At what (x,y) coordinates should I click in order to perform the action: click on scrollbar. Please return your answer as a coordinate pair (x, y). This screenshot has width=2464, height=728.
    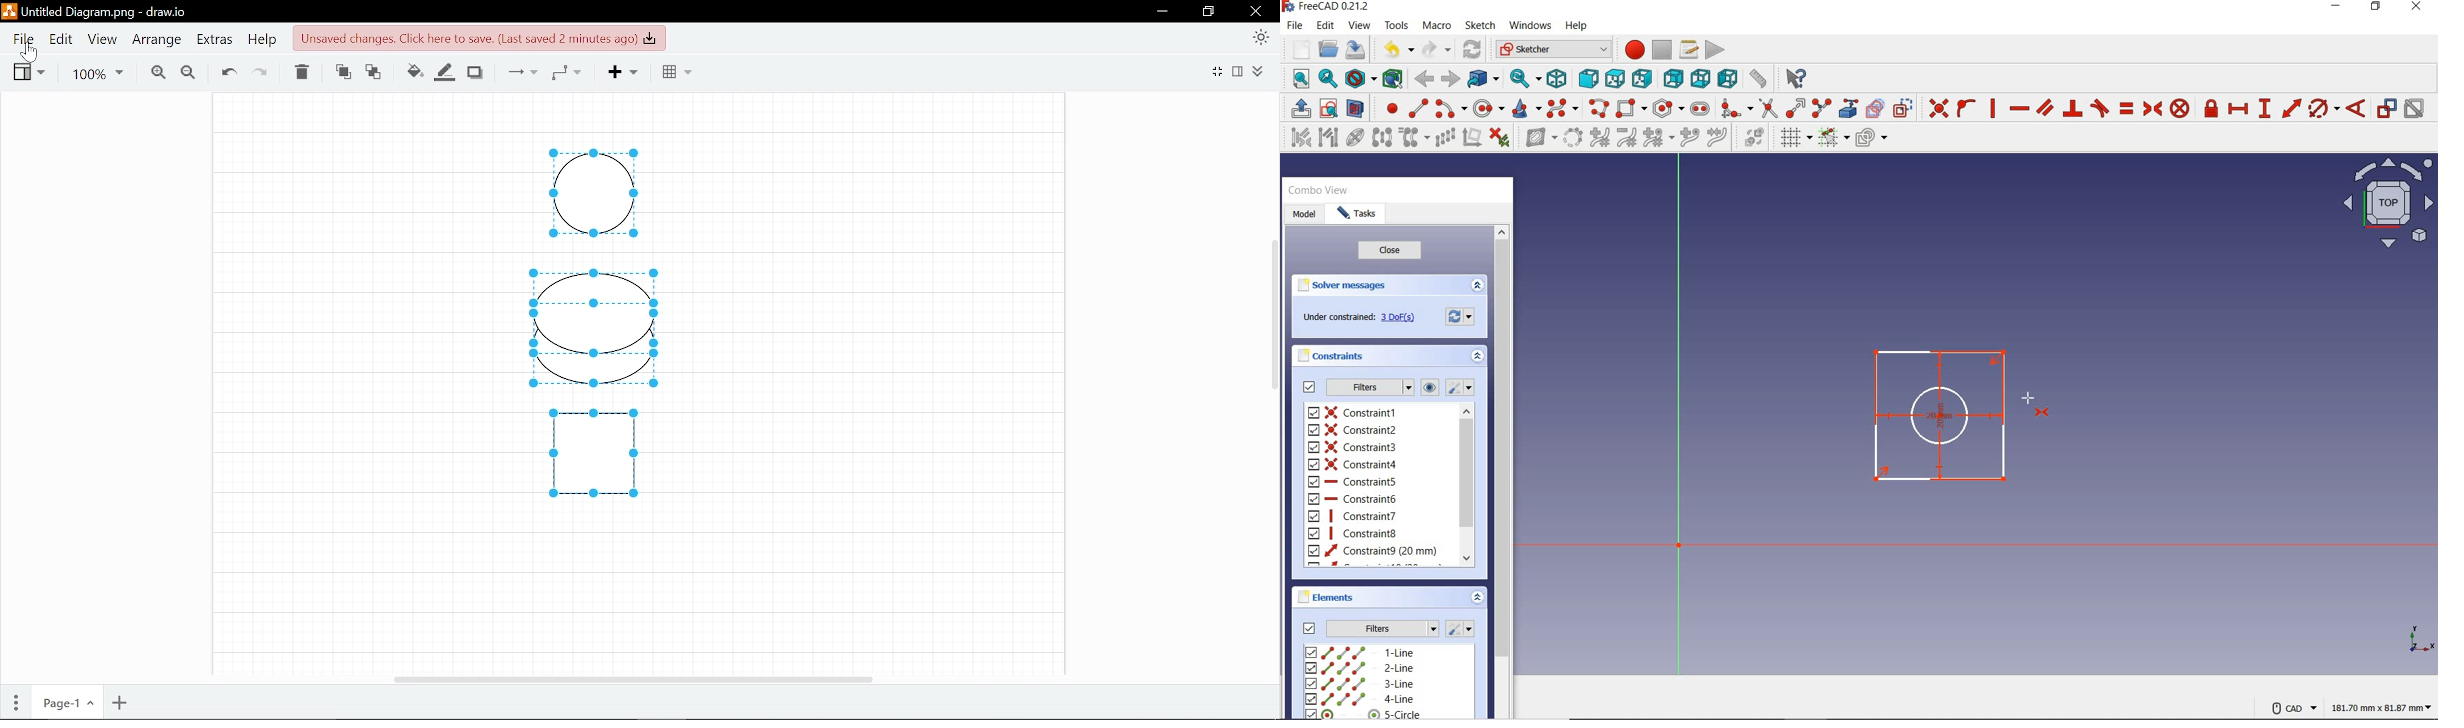
    Looking at the image, I should click on (1467, 484).